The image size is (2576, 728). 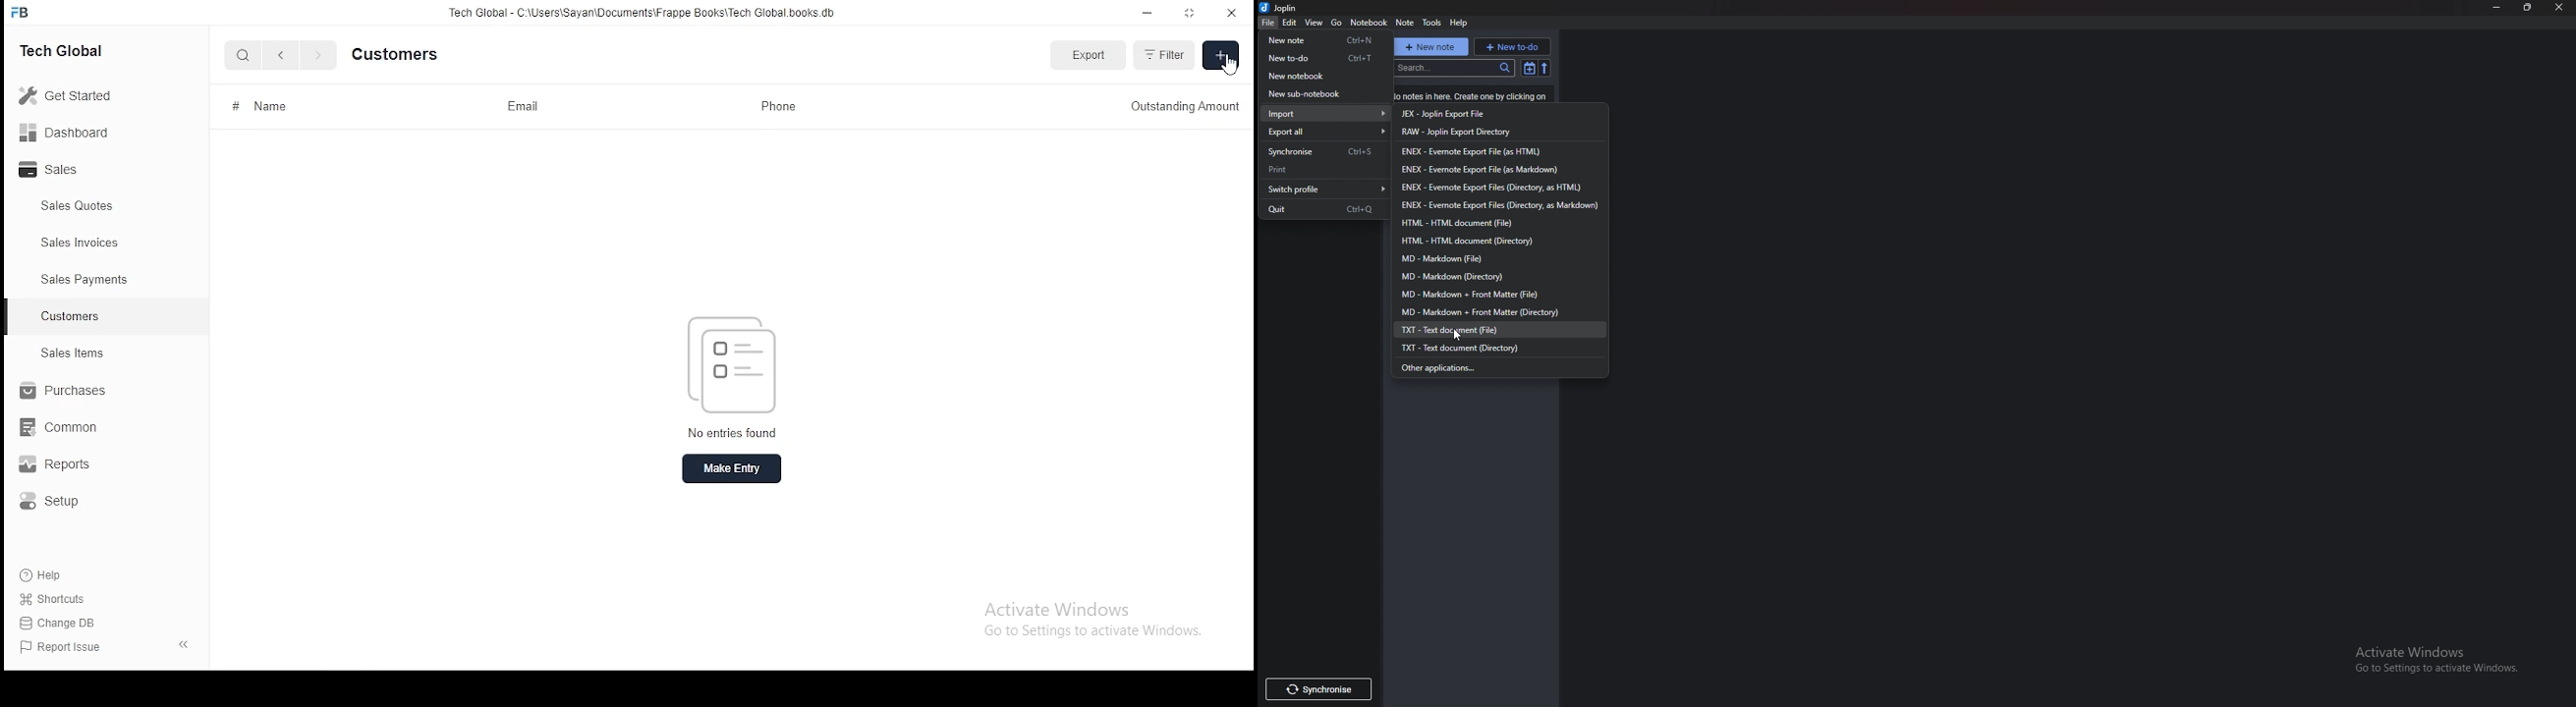 I want to click on make entry, so click(x=732, y=467).